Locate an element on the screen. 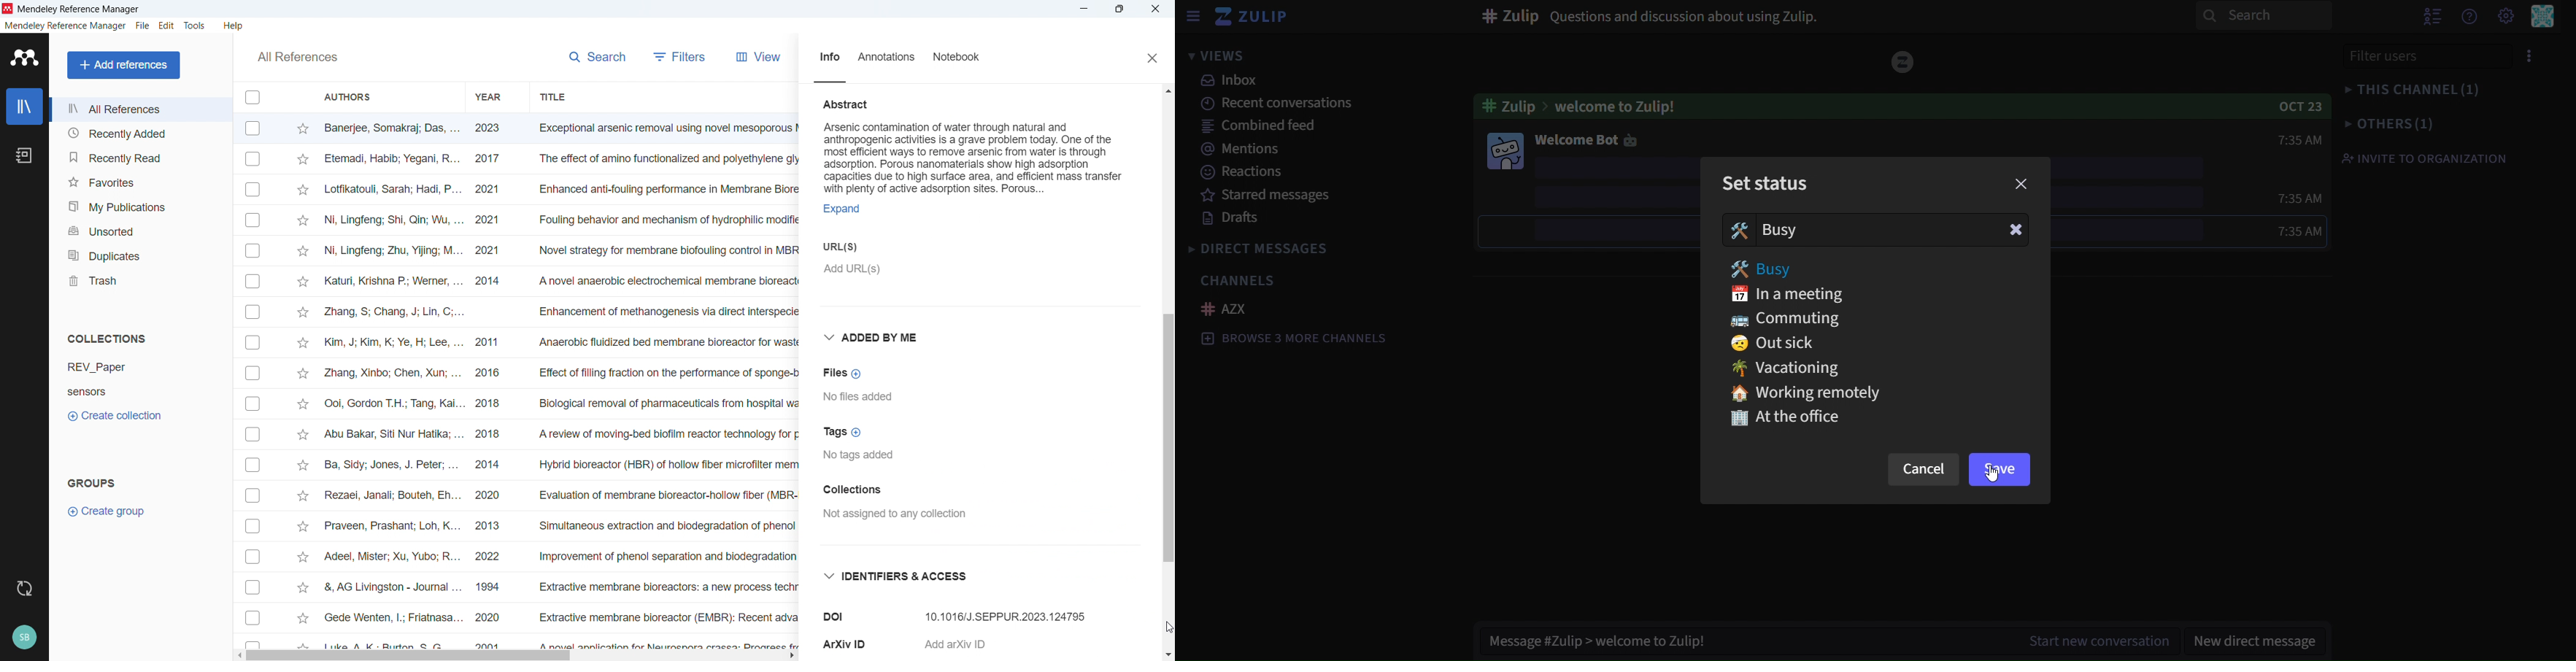  Maximise  is located at coordinates (1120, 9).